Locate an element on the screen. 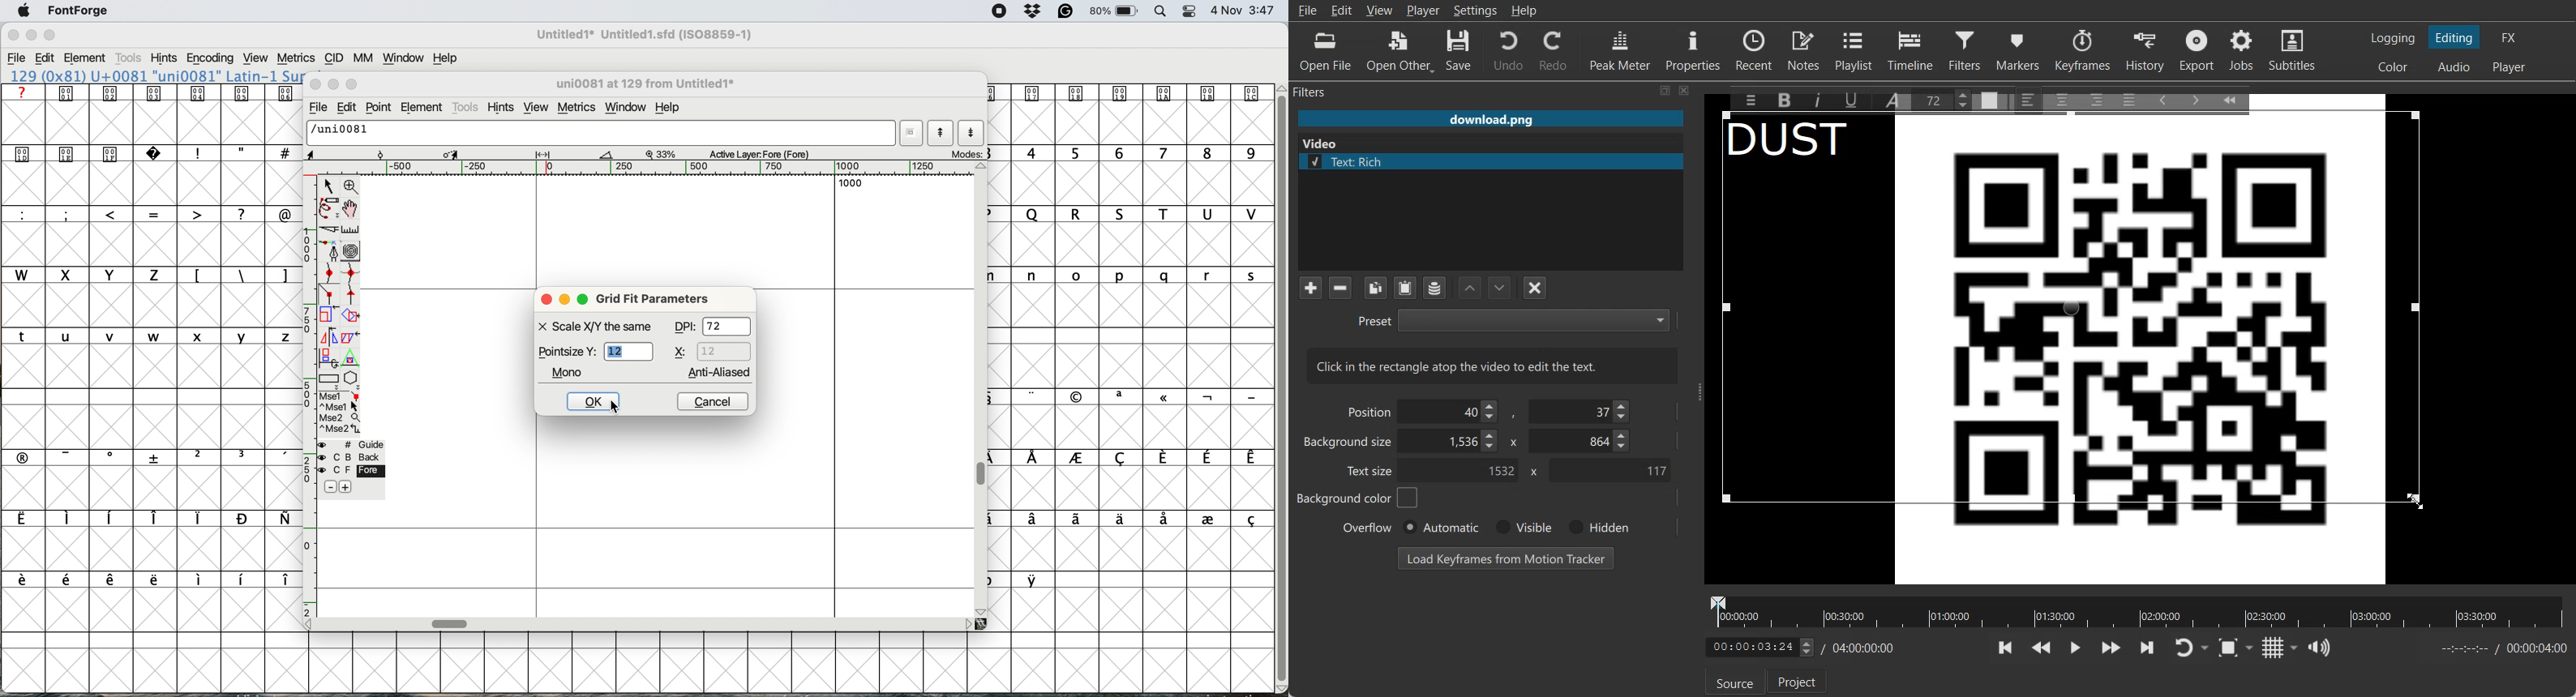 The height and width of the screenshot is (700, 2576).  is located at coordinates (2418, 502).